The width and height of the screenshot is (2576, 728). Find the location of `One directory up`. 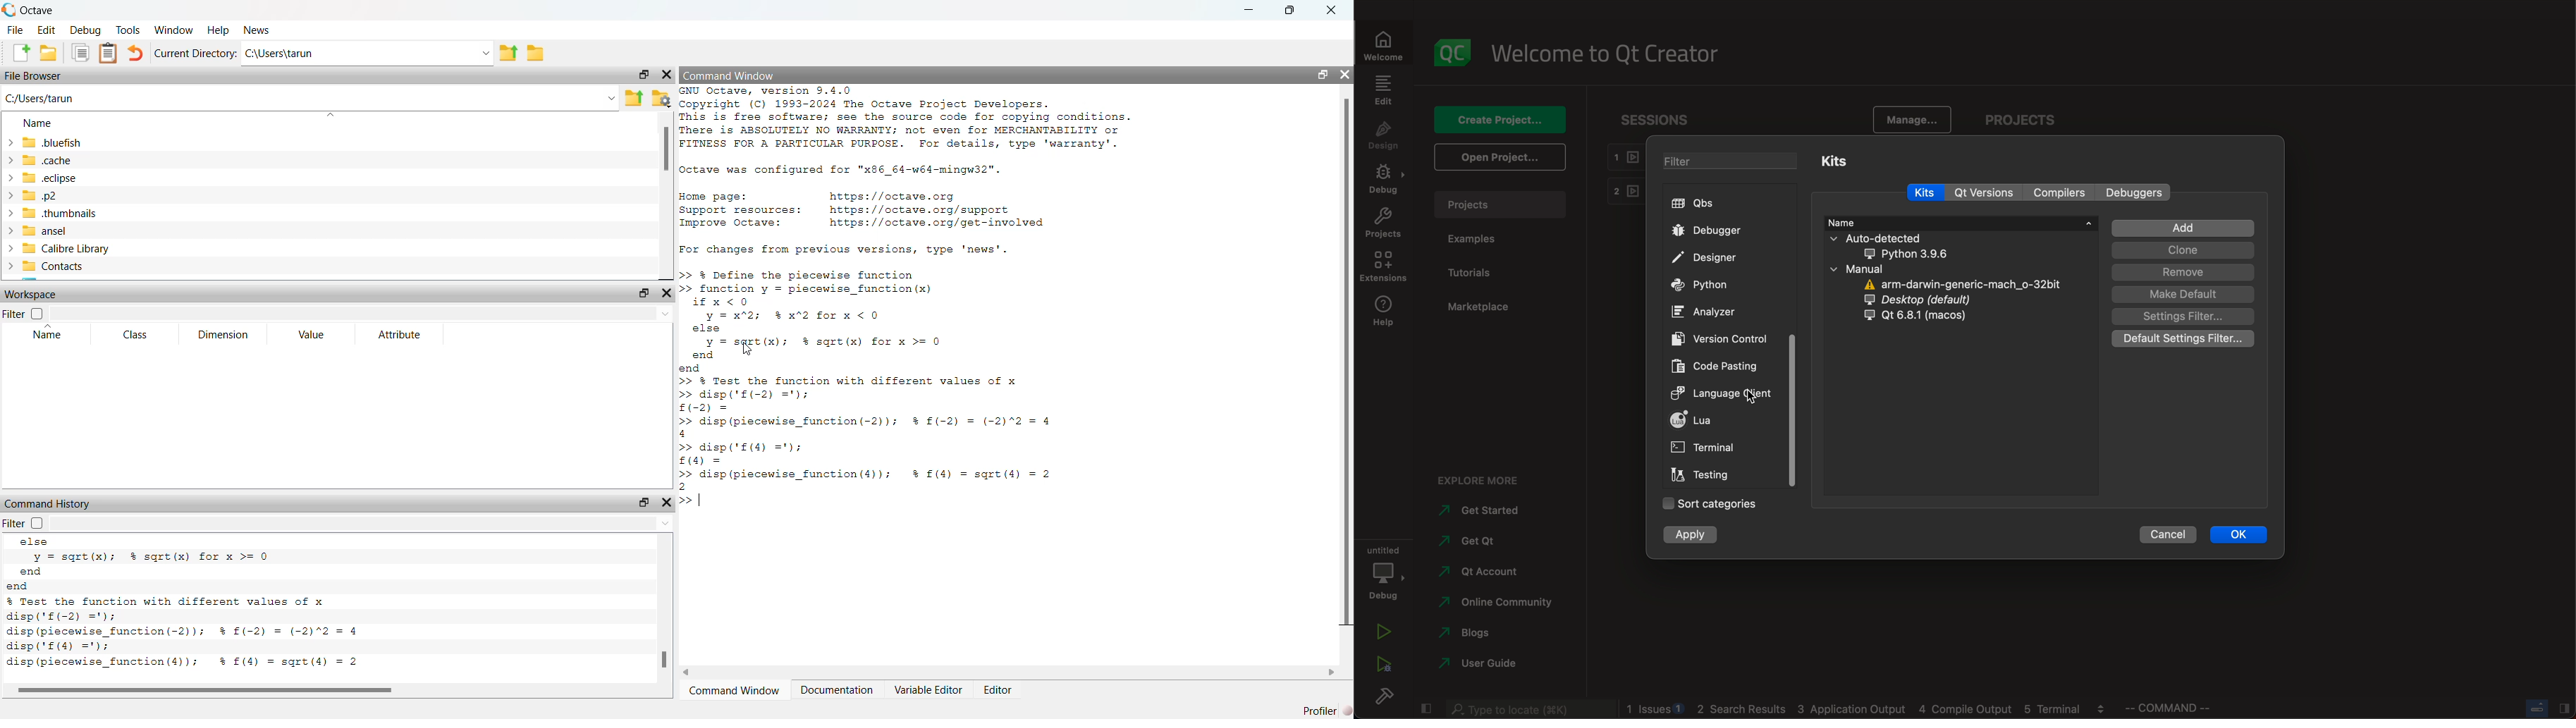

One directory up is located at coordinates (509, 54).